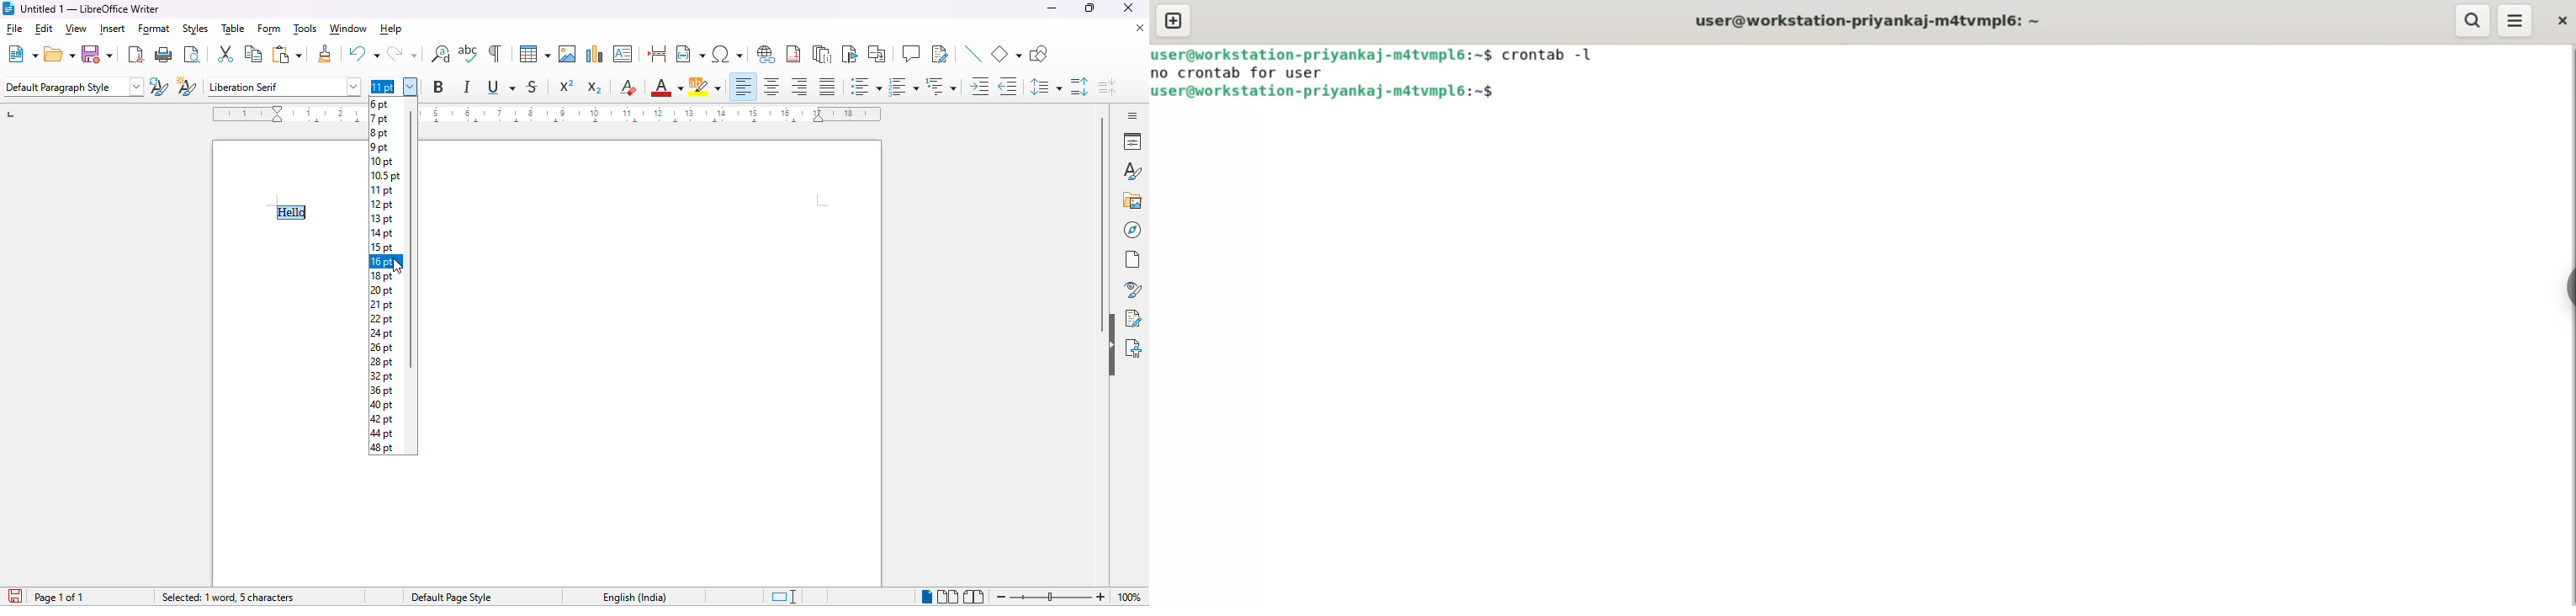 This screenshot has height=616, width=2576. I want to click on 42 pt, so click(382, 419).